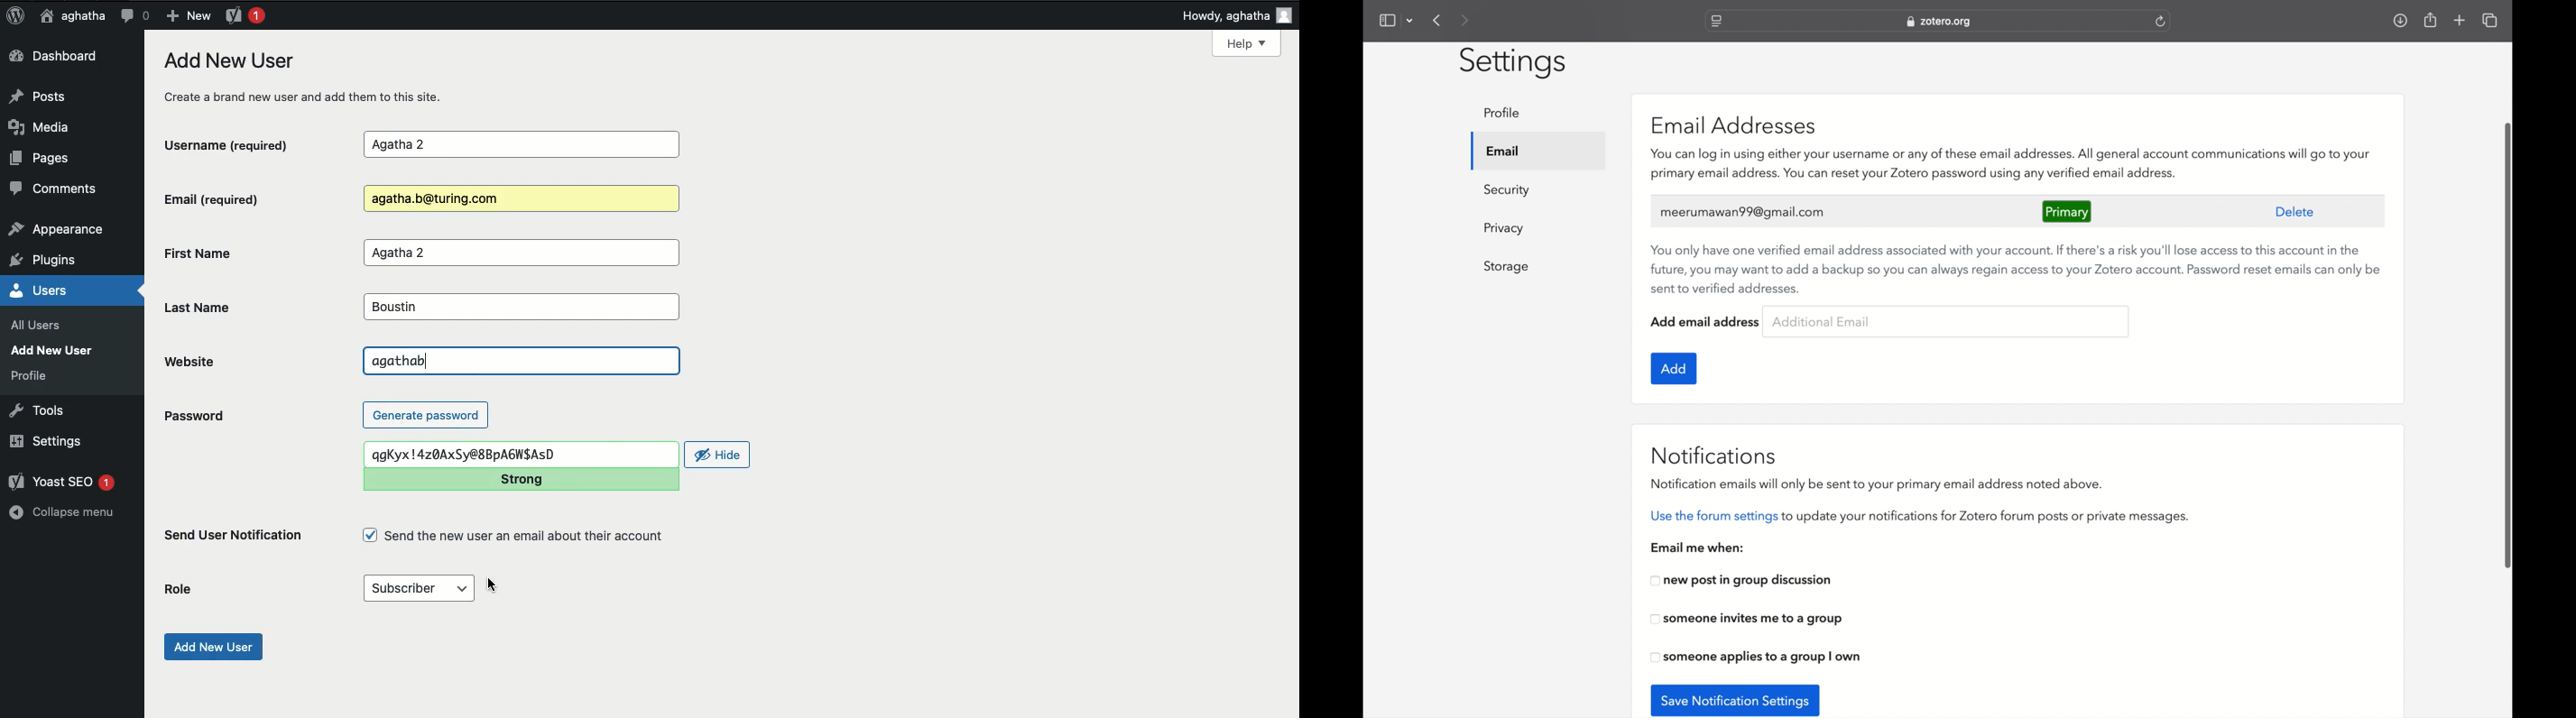 The height and width of the screenshot is (728, 2576). I want to click on First Name, so click(247, 253).